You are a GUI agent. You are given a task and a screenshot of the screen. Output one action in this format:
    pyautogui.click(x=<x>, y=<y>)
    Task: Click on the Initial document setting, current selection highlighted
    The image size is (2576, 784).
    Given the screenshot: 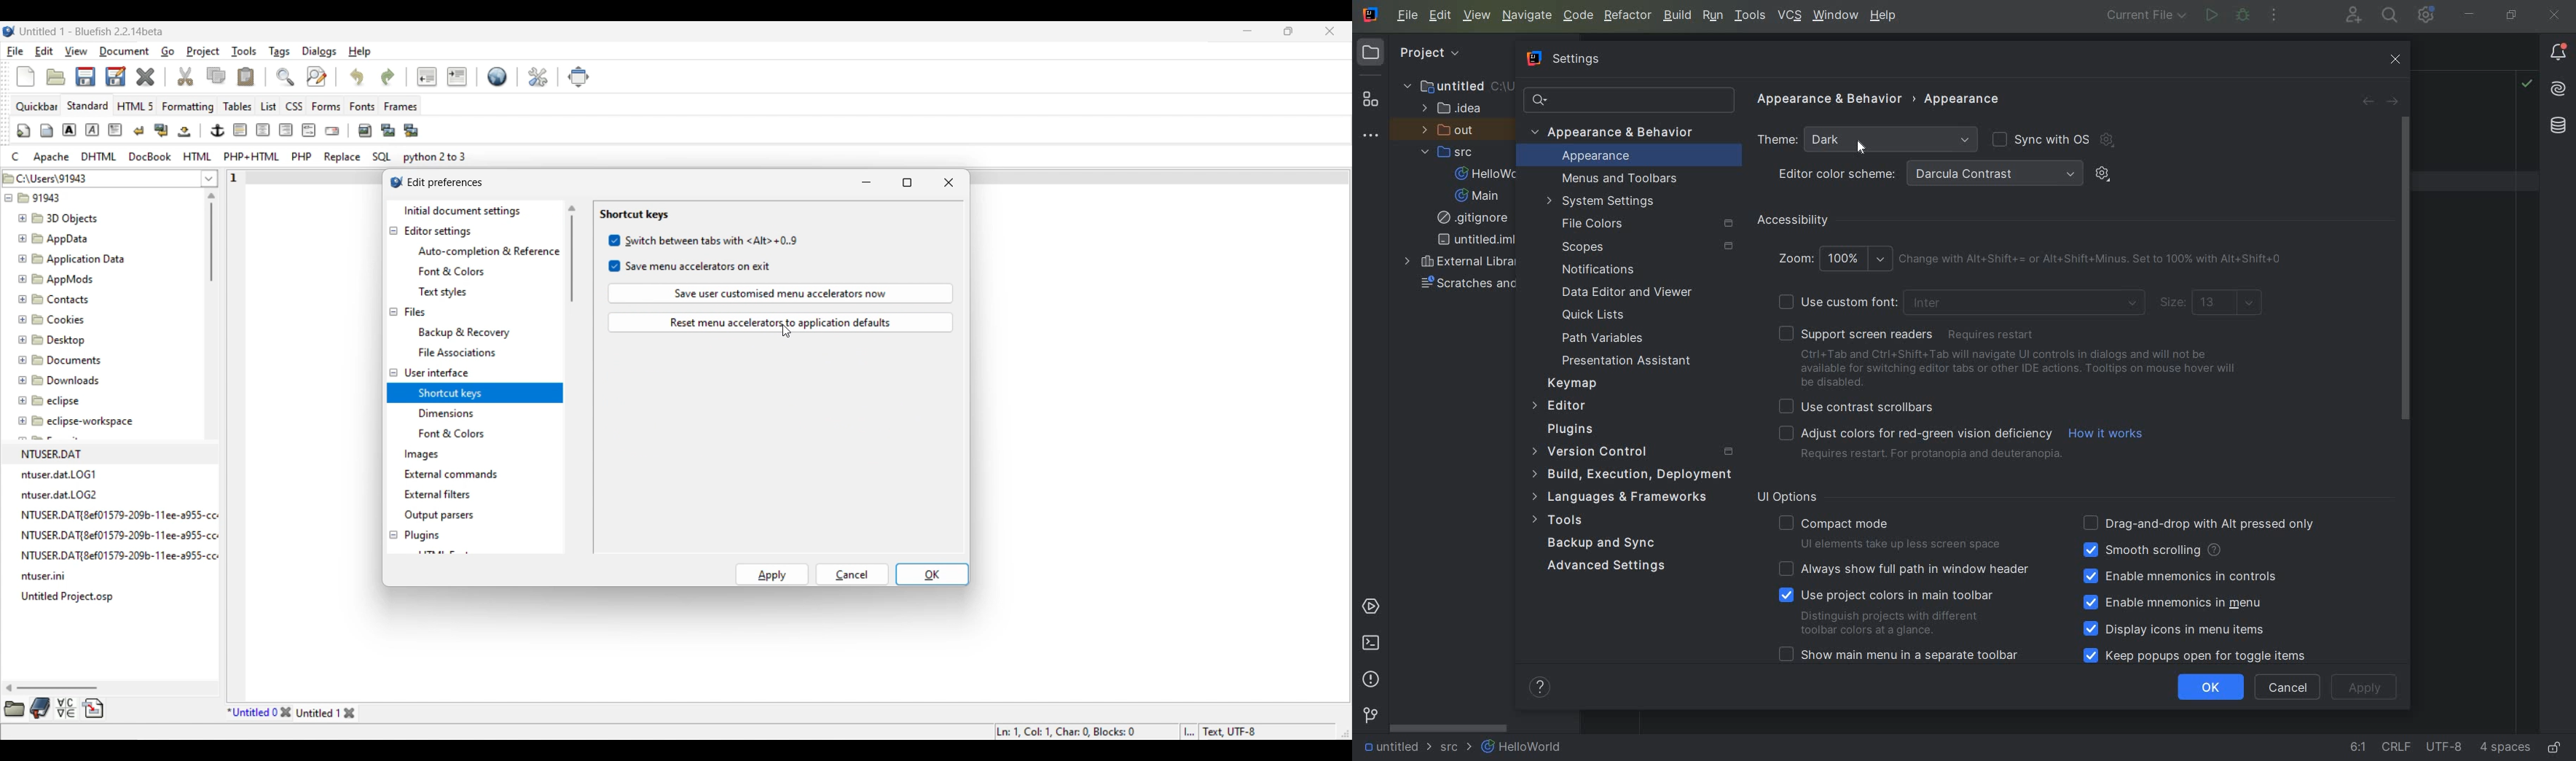 What is the action you would take?
    pyautogui.click(x=474, y=211)
    